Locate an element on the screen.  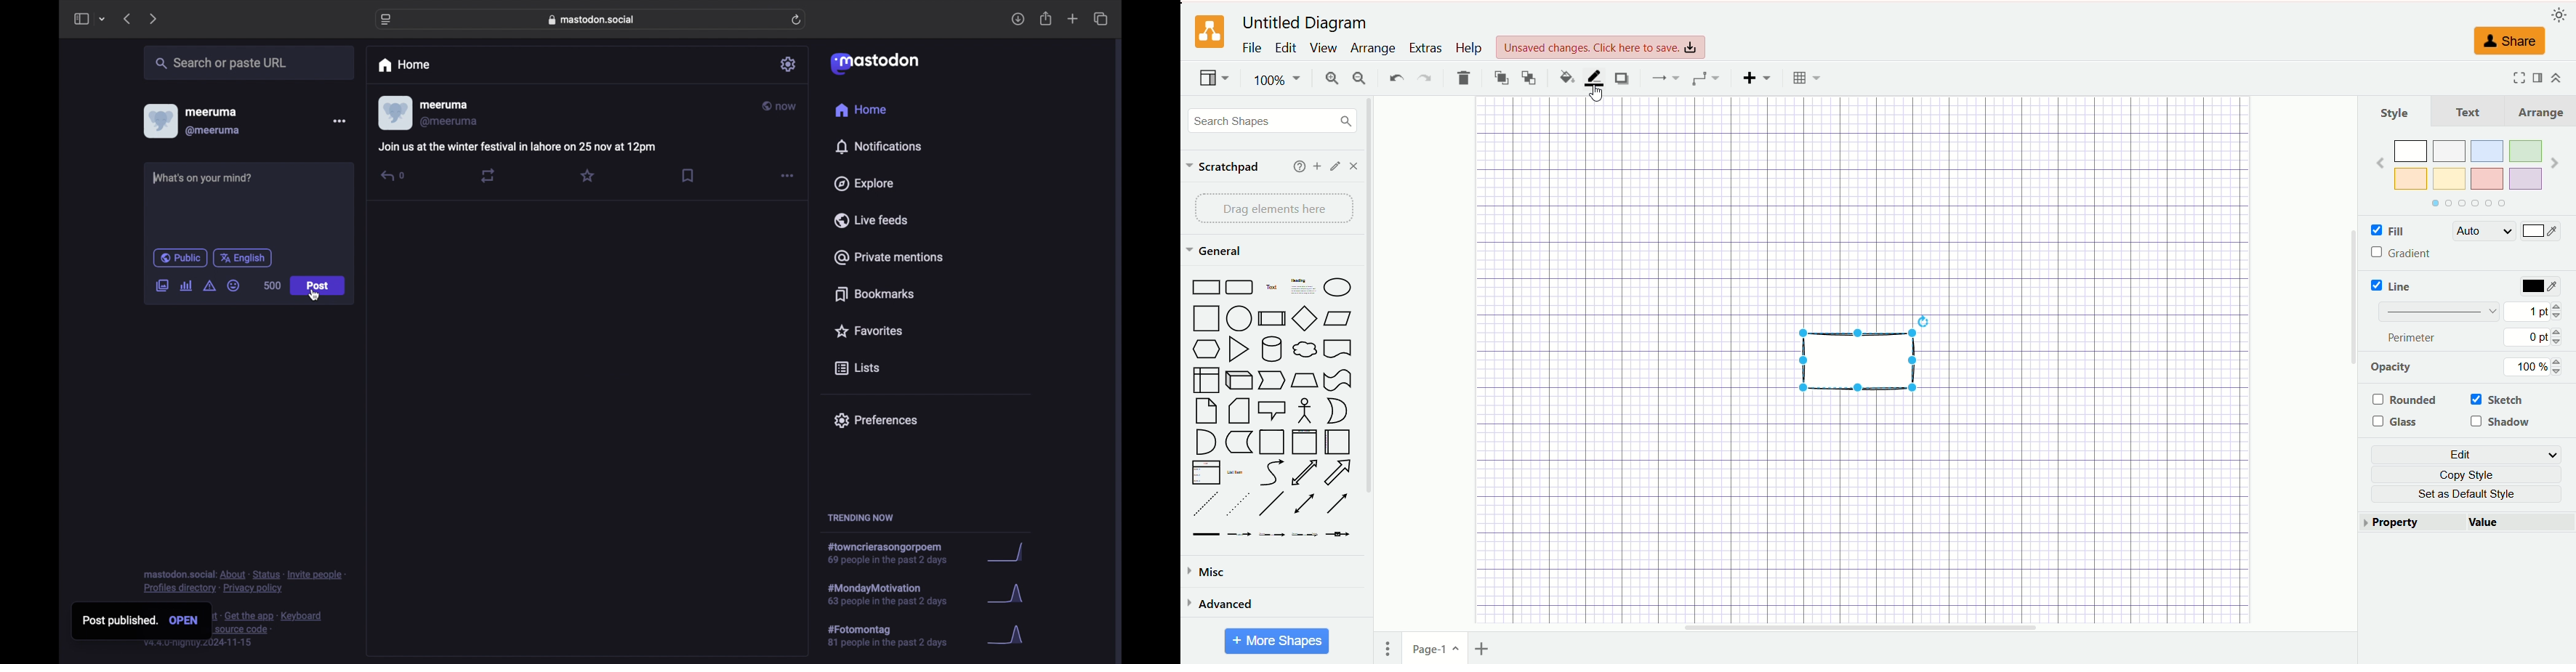
file is located at coordinates (1251, 47).